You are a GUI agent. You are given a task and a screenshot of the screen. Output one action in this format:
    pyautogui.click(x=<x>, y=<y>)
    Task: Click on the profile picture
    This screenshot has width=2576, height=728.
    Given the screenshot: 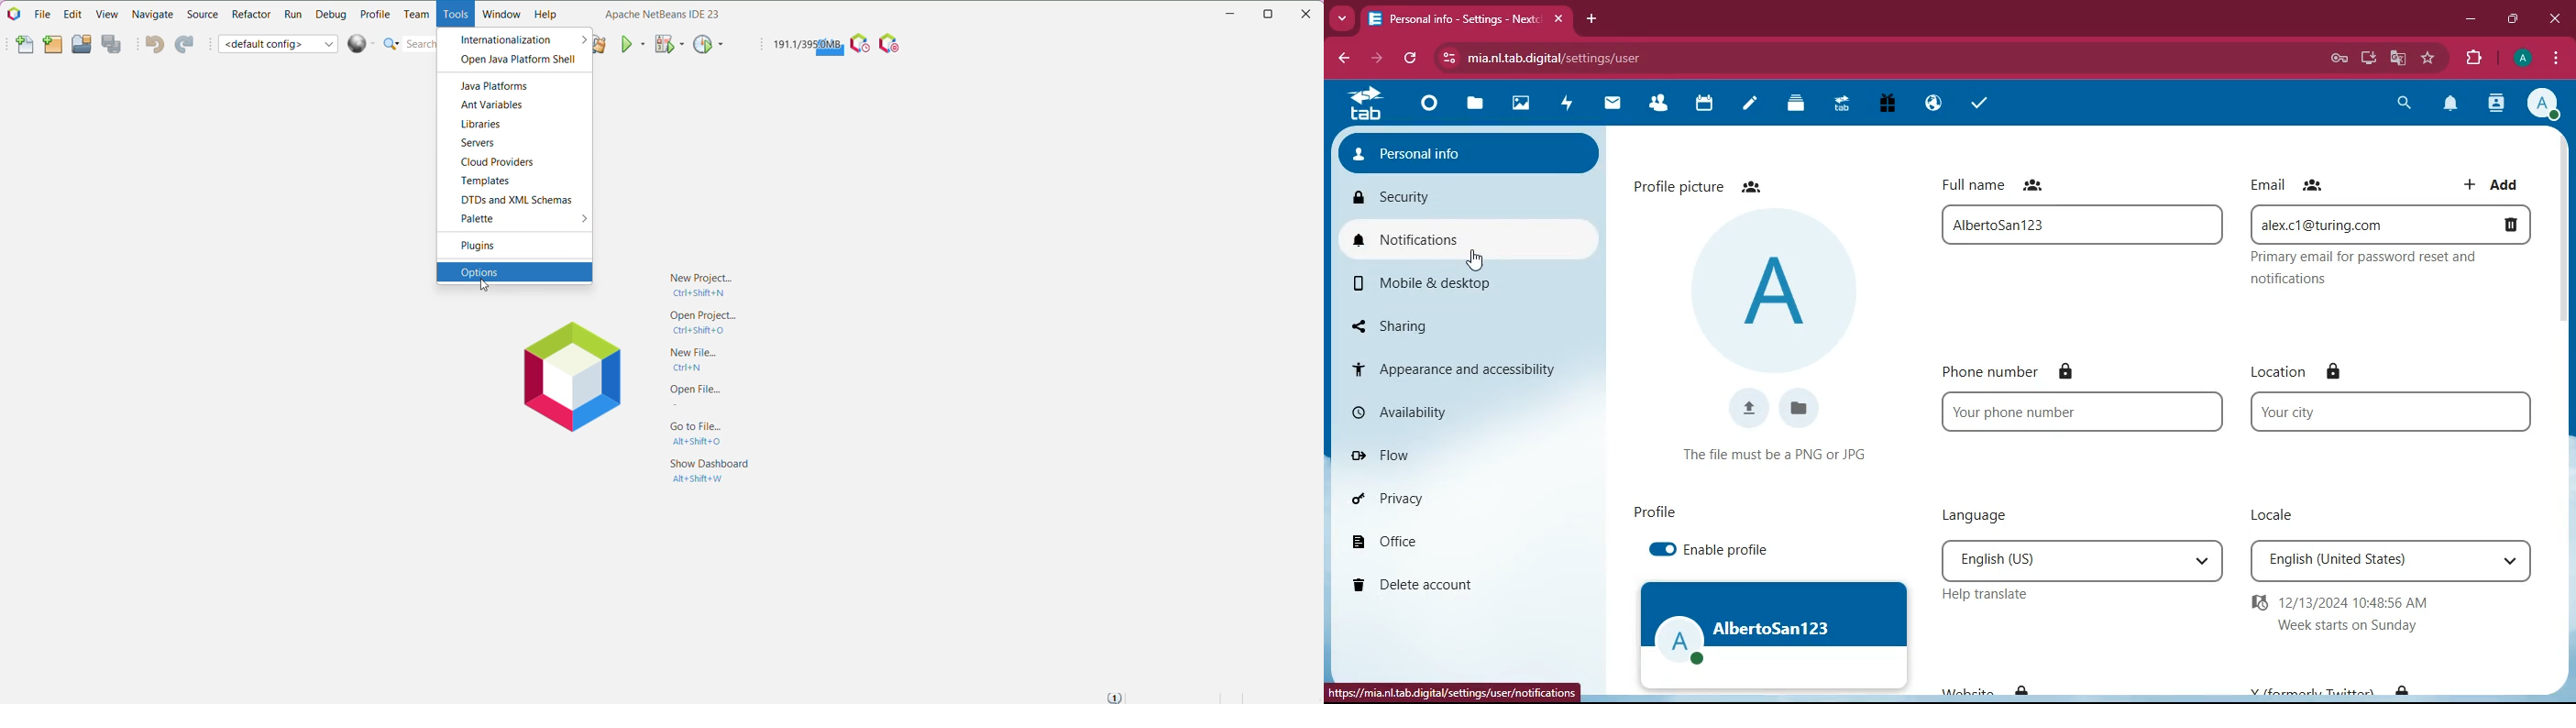 What is the action you would take?
    pyautogui.click(x=1679, y=186)
    